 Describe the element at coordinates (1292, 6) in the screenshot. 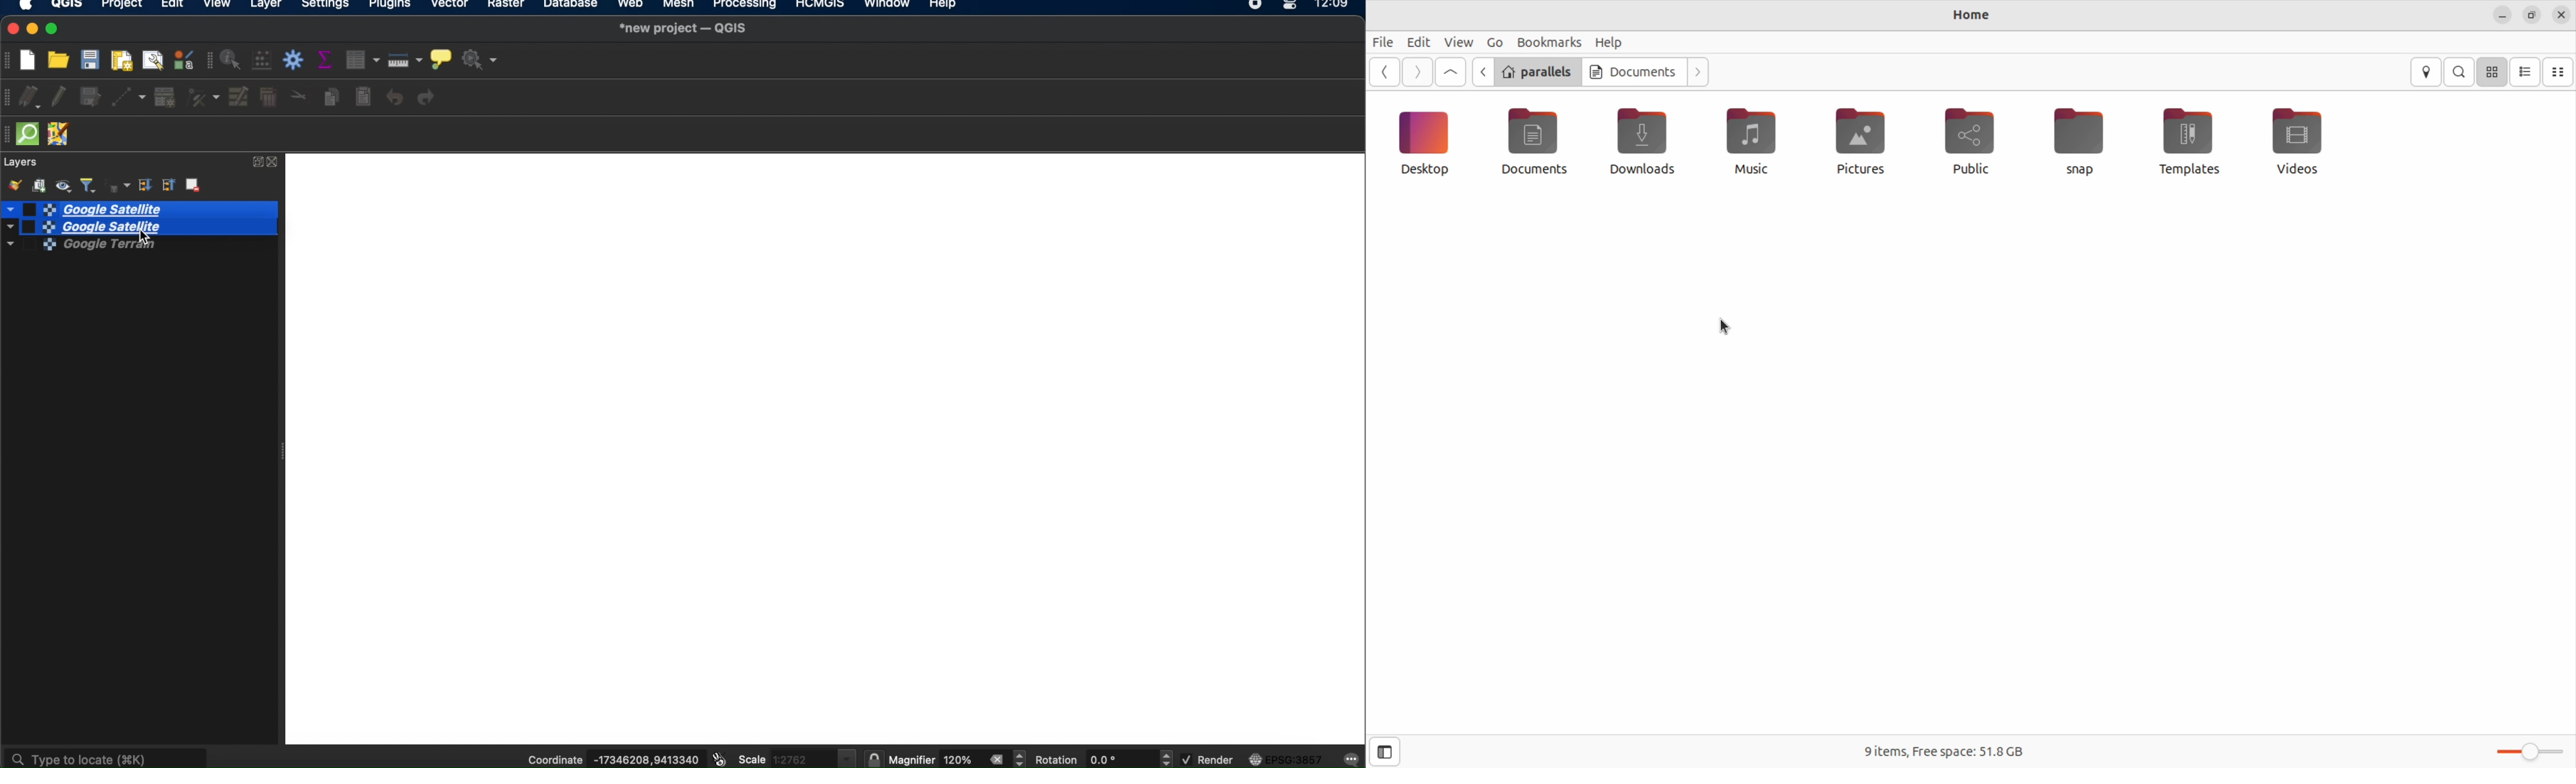

I see `control center` at that location.